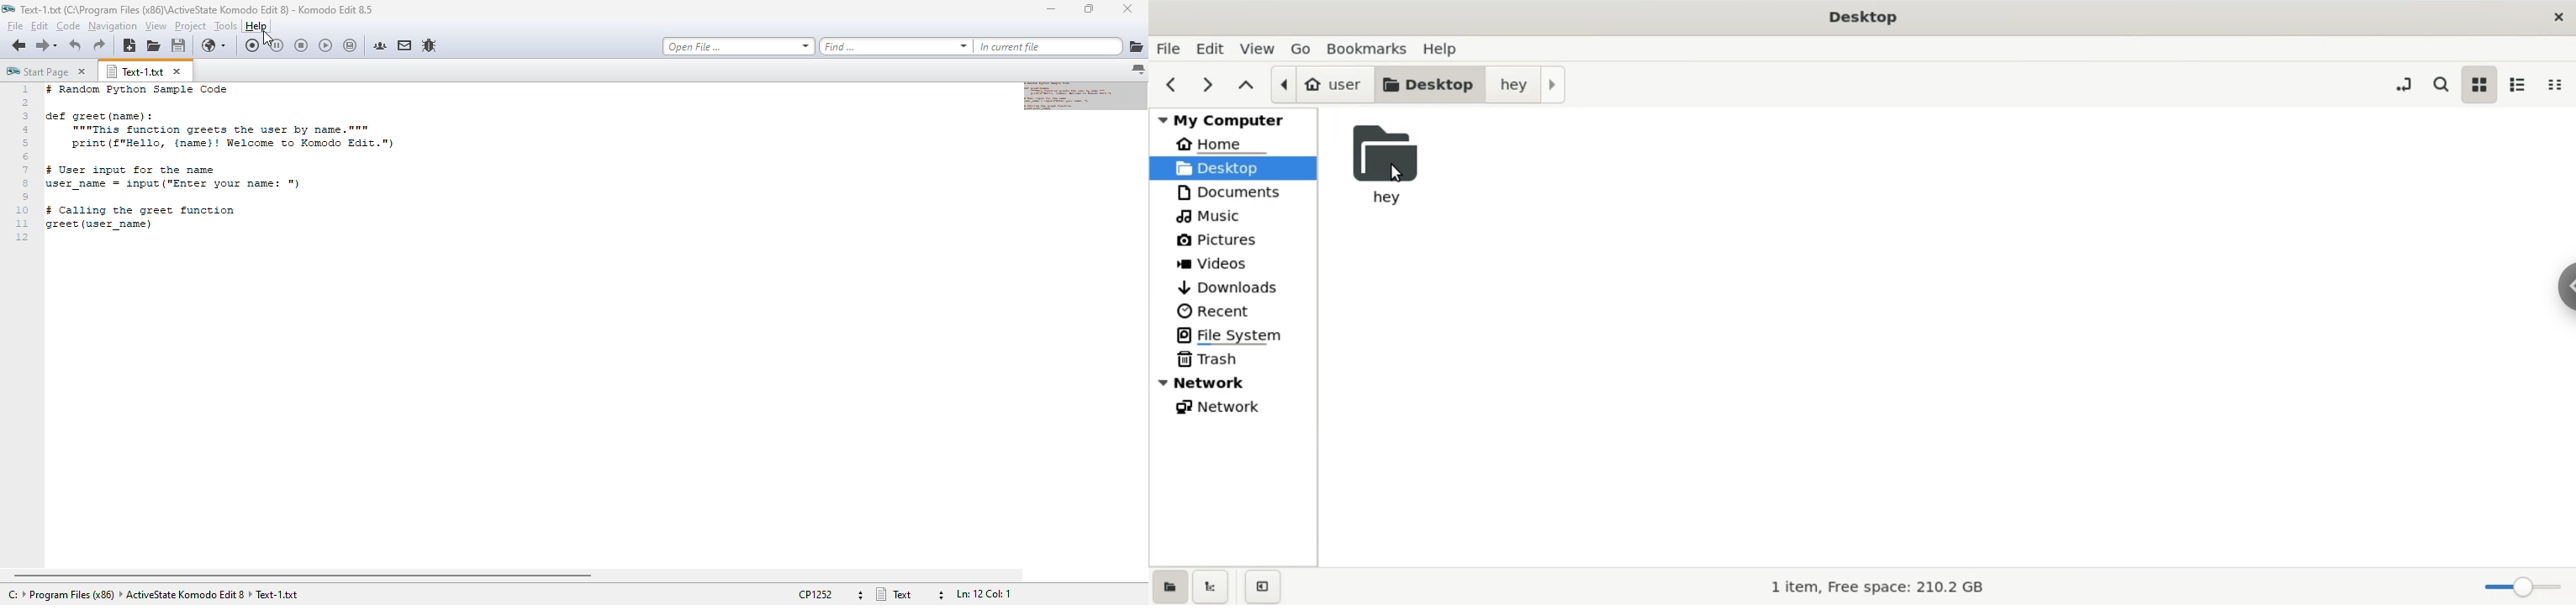 The width and height of the screenshot is (2576, 616). I want to click on list view, so click(2520, 83).